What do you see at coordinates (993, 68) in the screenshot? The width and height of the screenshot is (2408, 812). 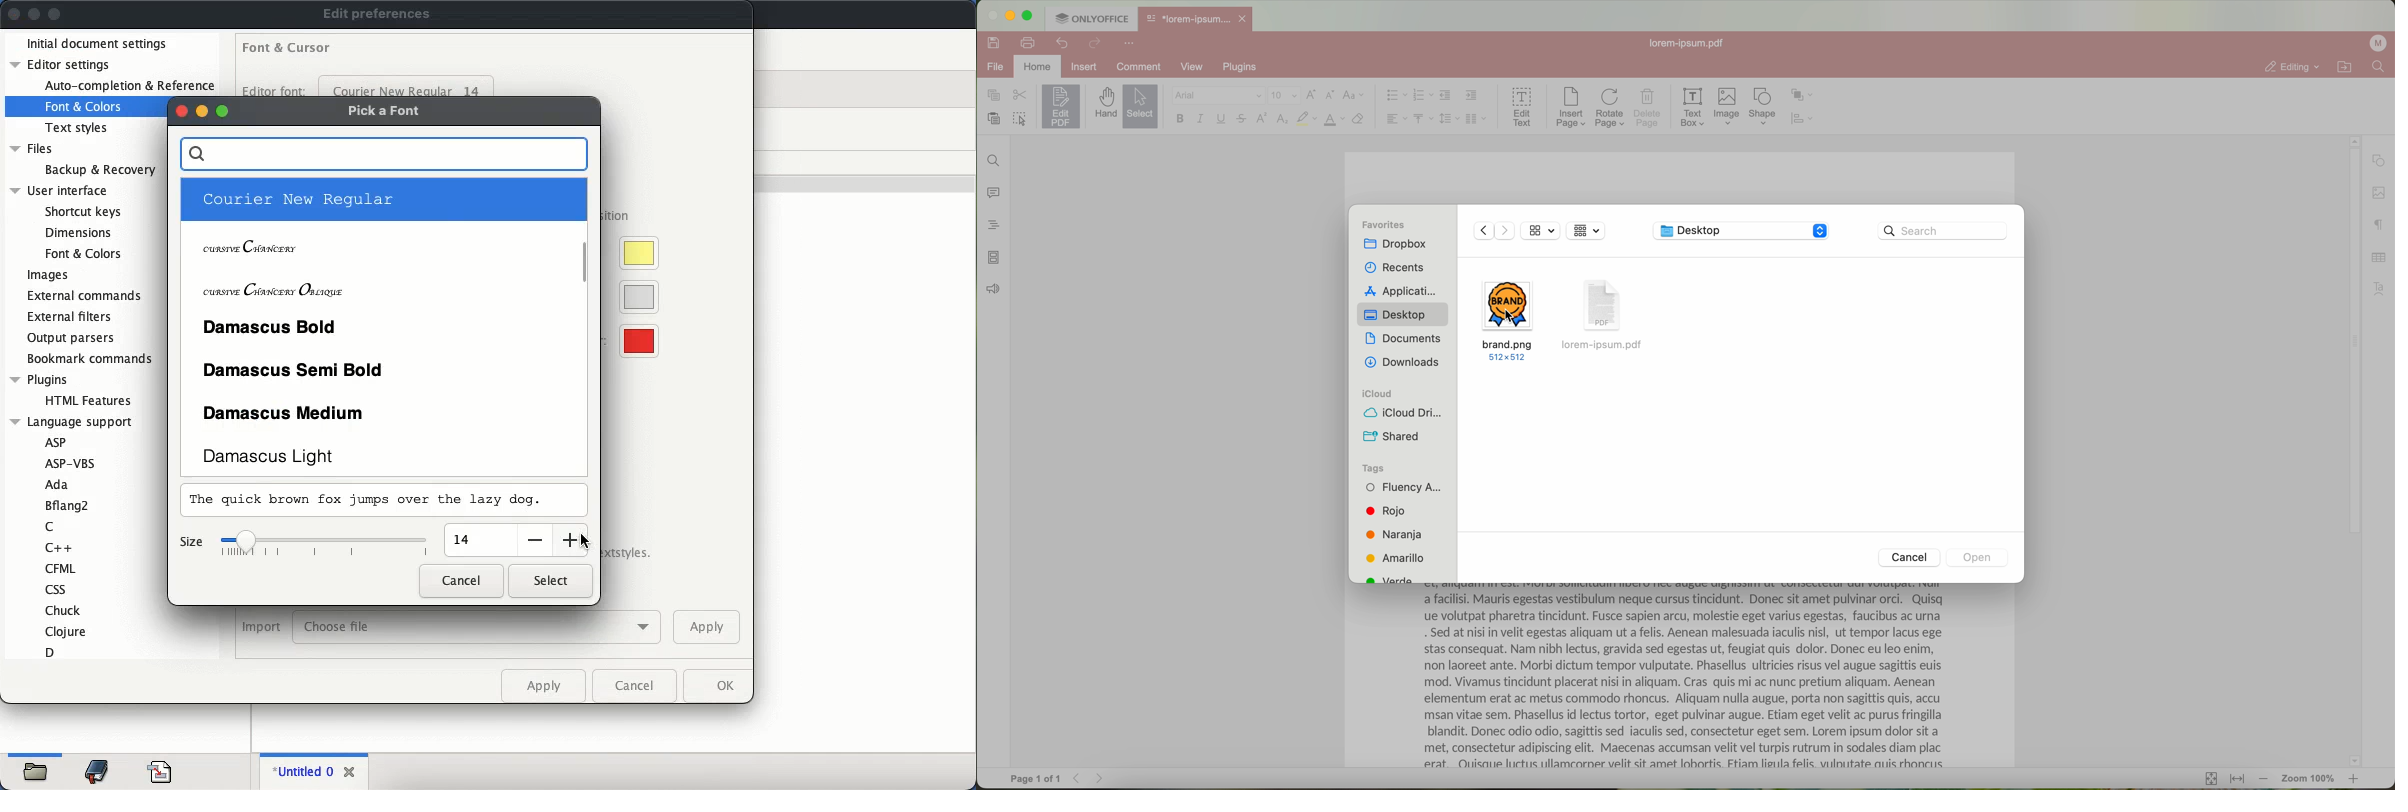 I see `file` at bounding box center [993, 68].